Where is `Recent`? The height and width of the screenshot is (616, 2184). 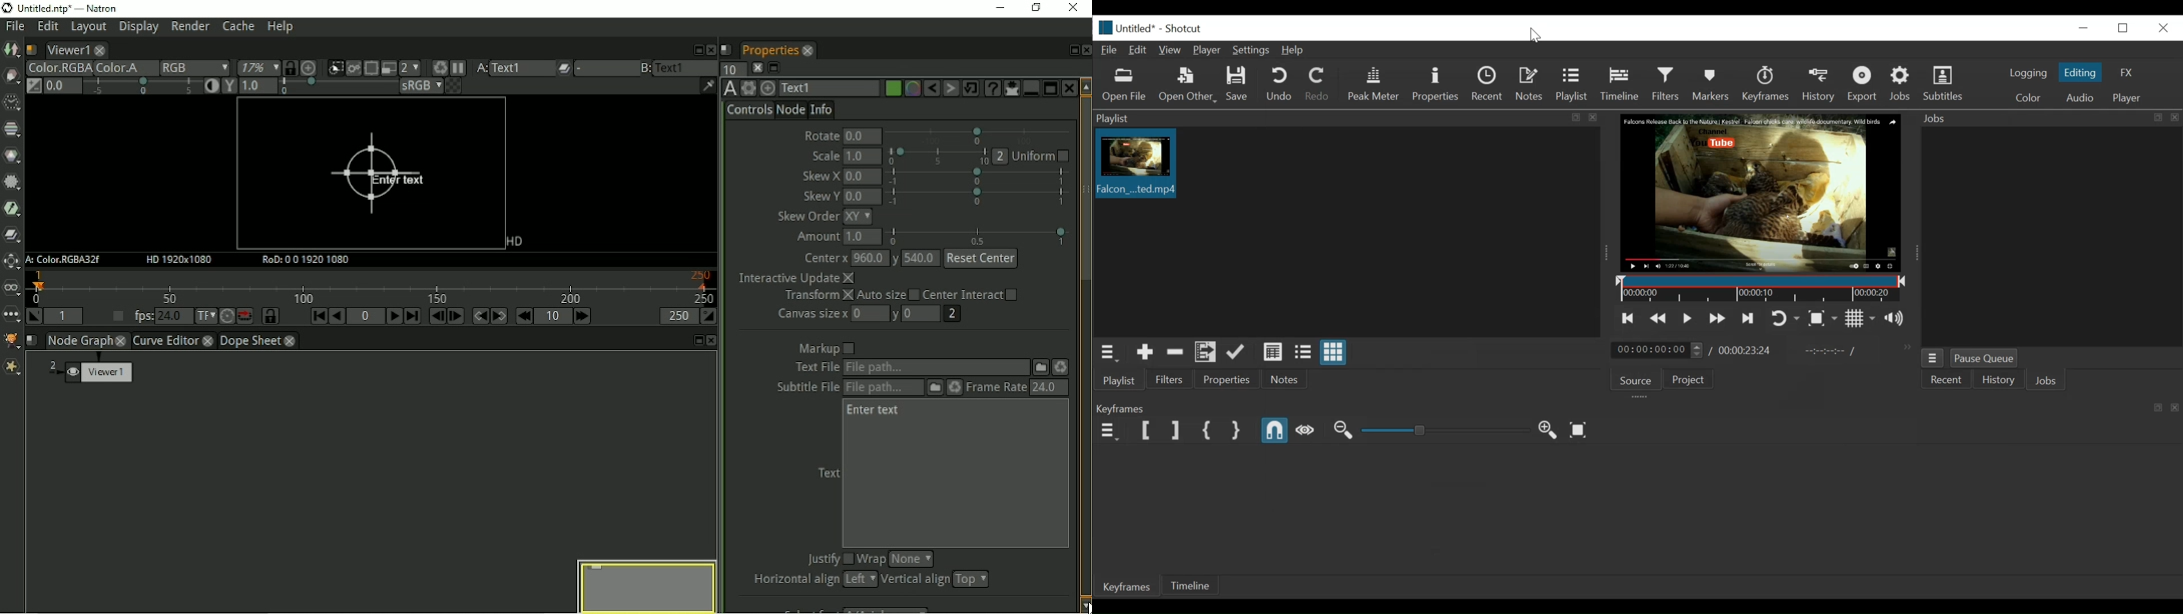
Recent is located at coordinates (1488, 85).